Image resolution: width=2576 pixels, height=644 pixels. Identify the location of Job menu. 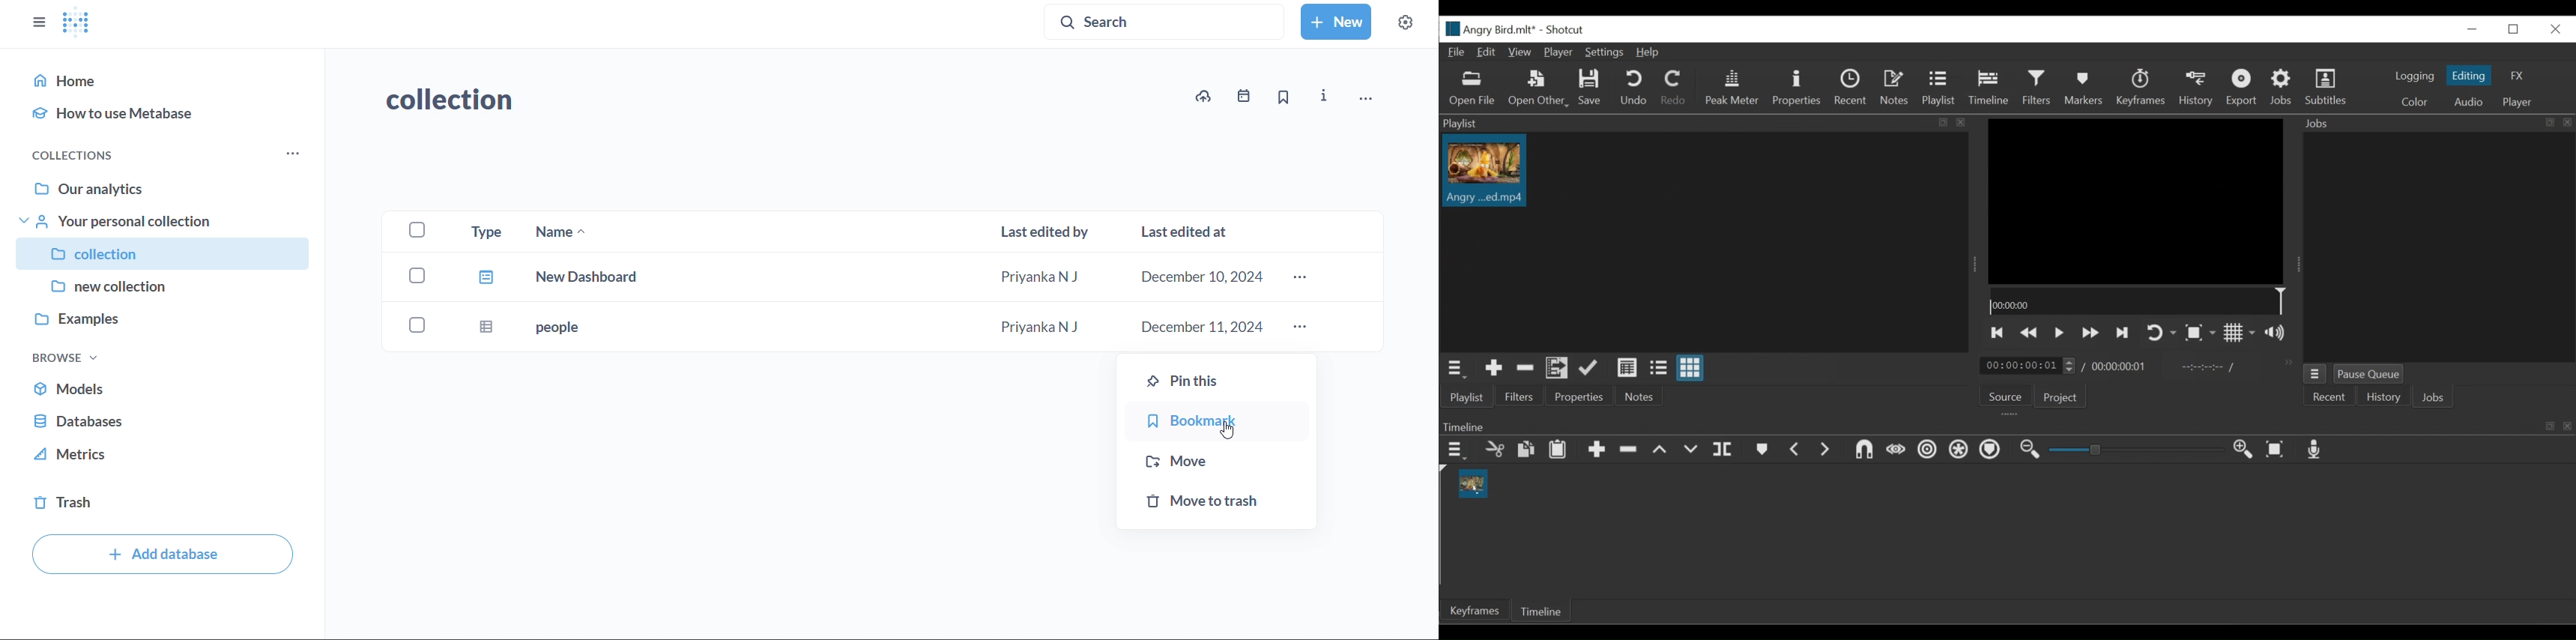
(2317, 375).